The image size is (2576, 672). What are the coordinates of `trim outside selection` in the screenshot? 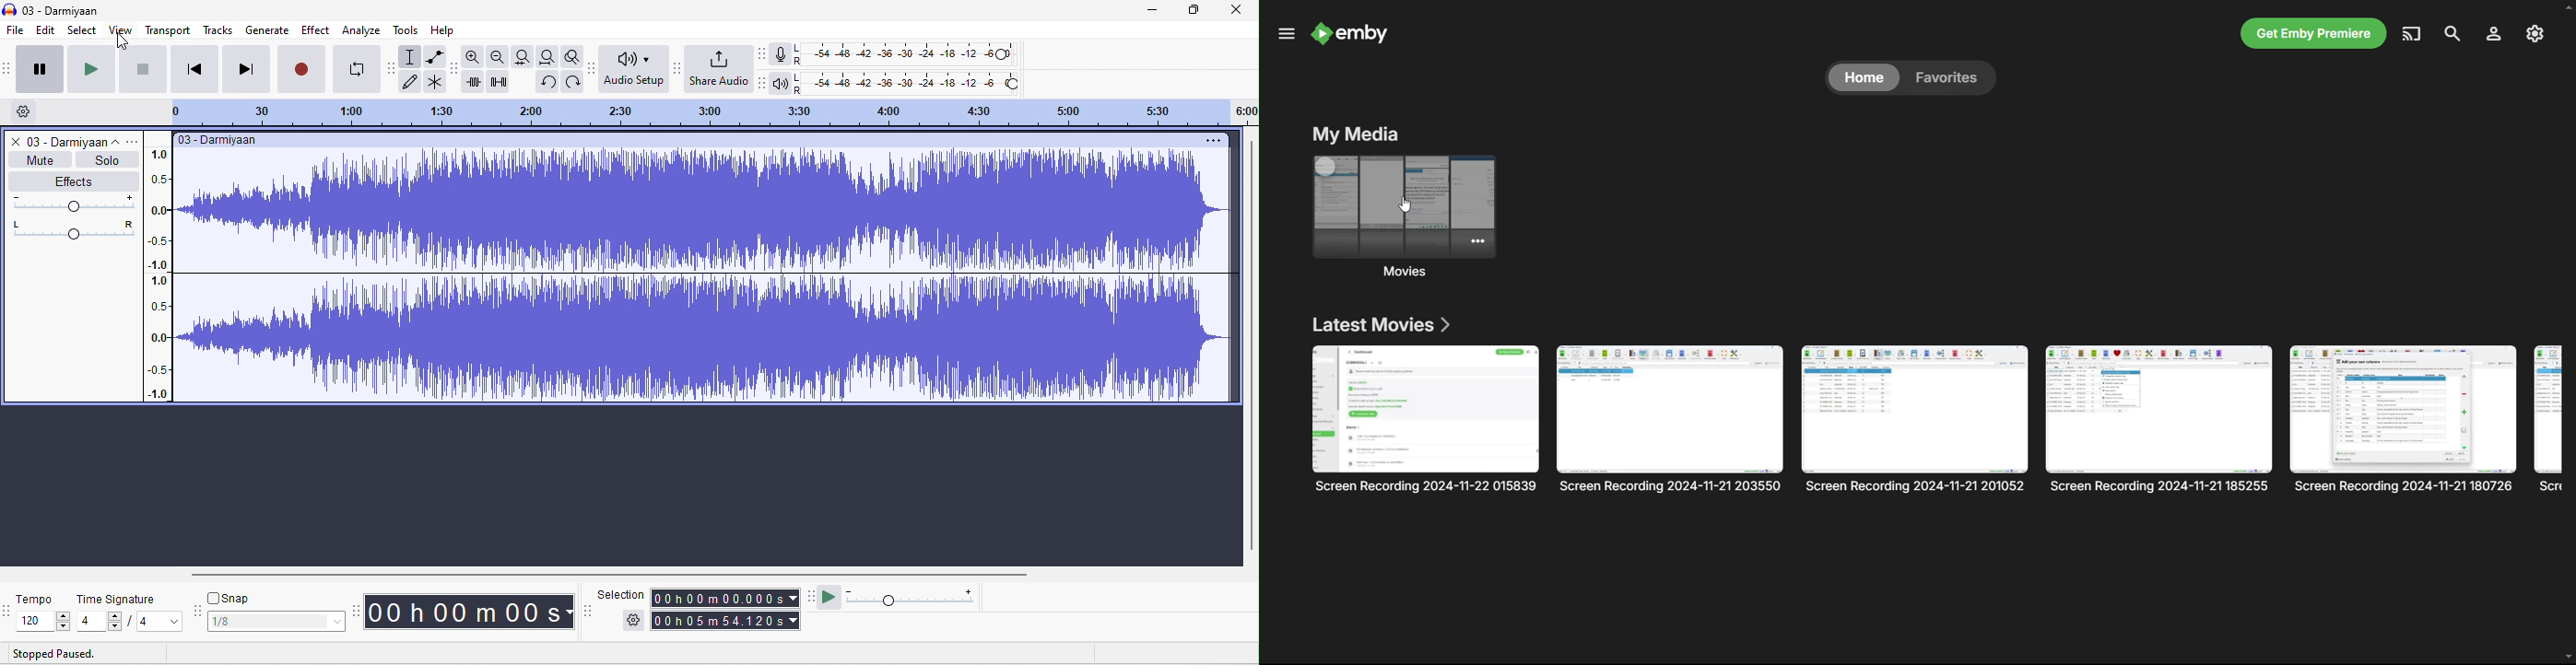 It's located at (476, 82).